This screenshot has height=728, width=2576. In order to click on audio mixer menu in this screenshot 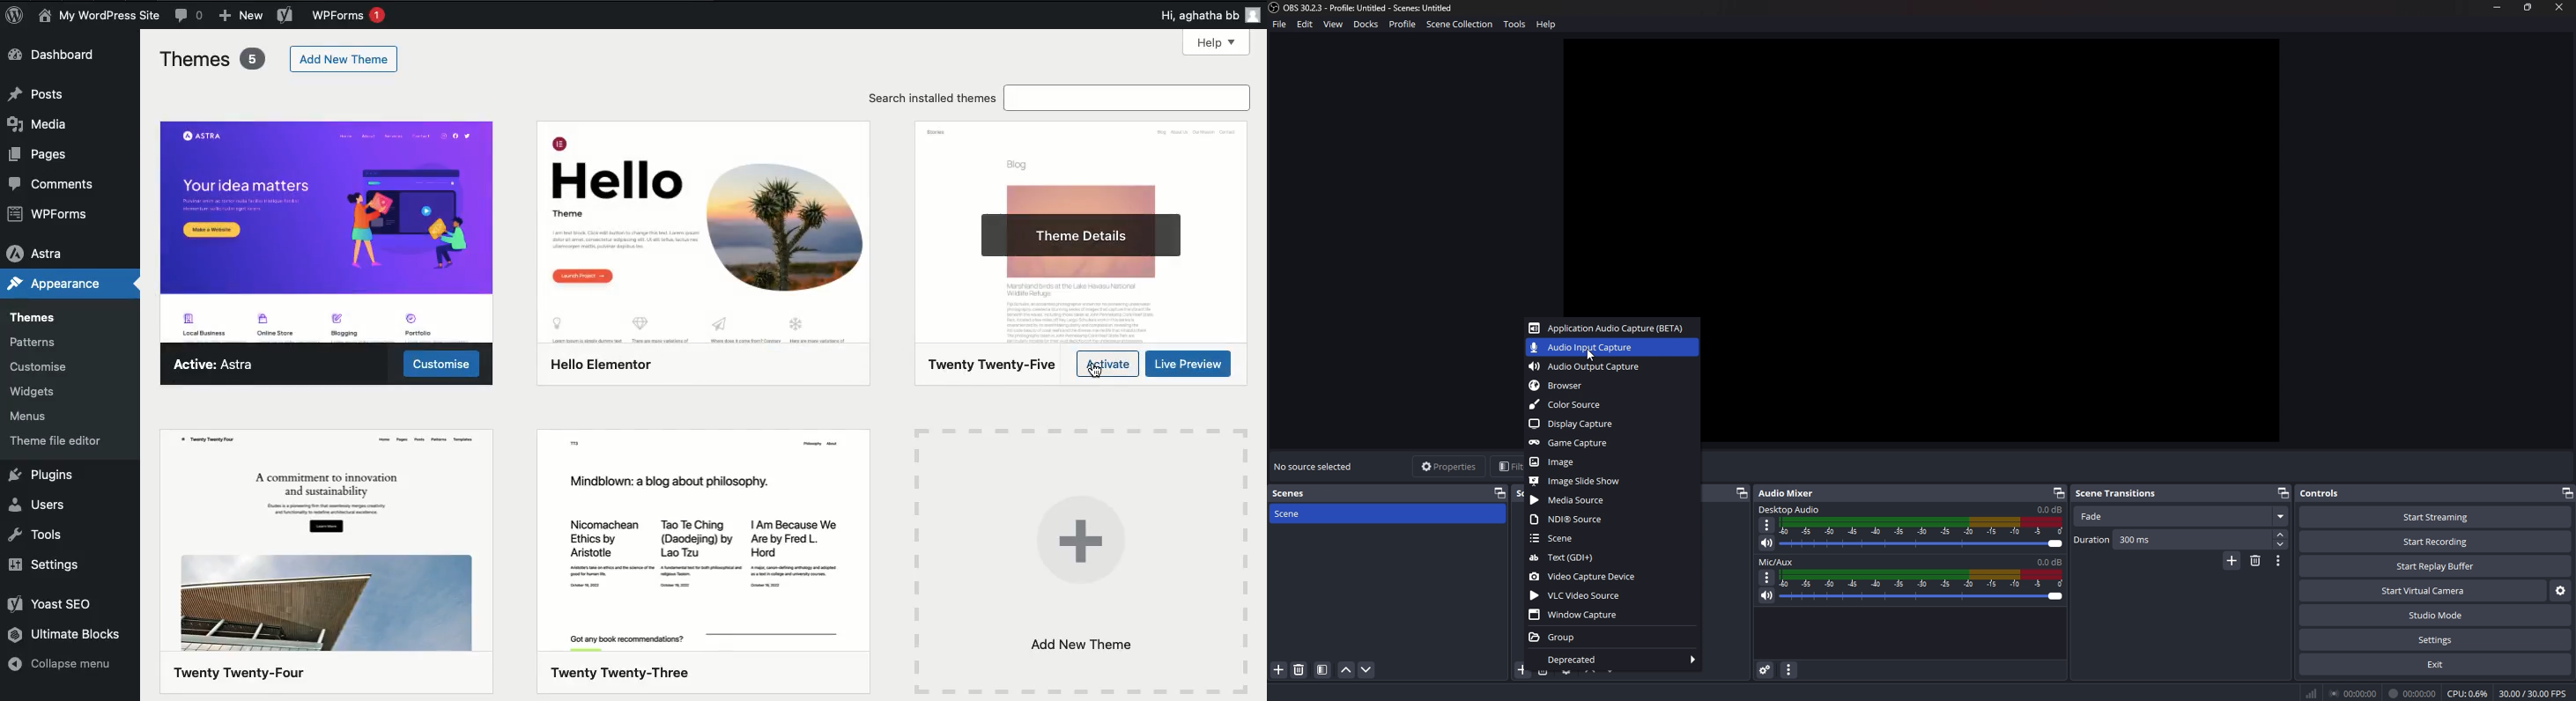, I will do `click(1790, 669)`.